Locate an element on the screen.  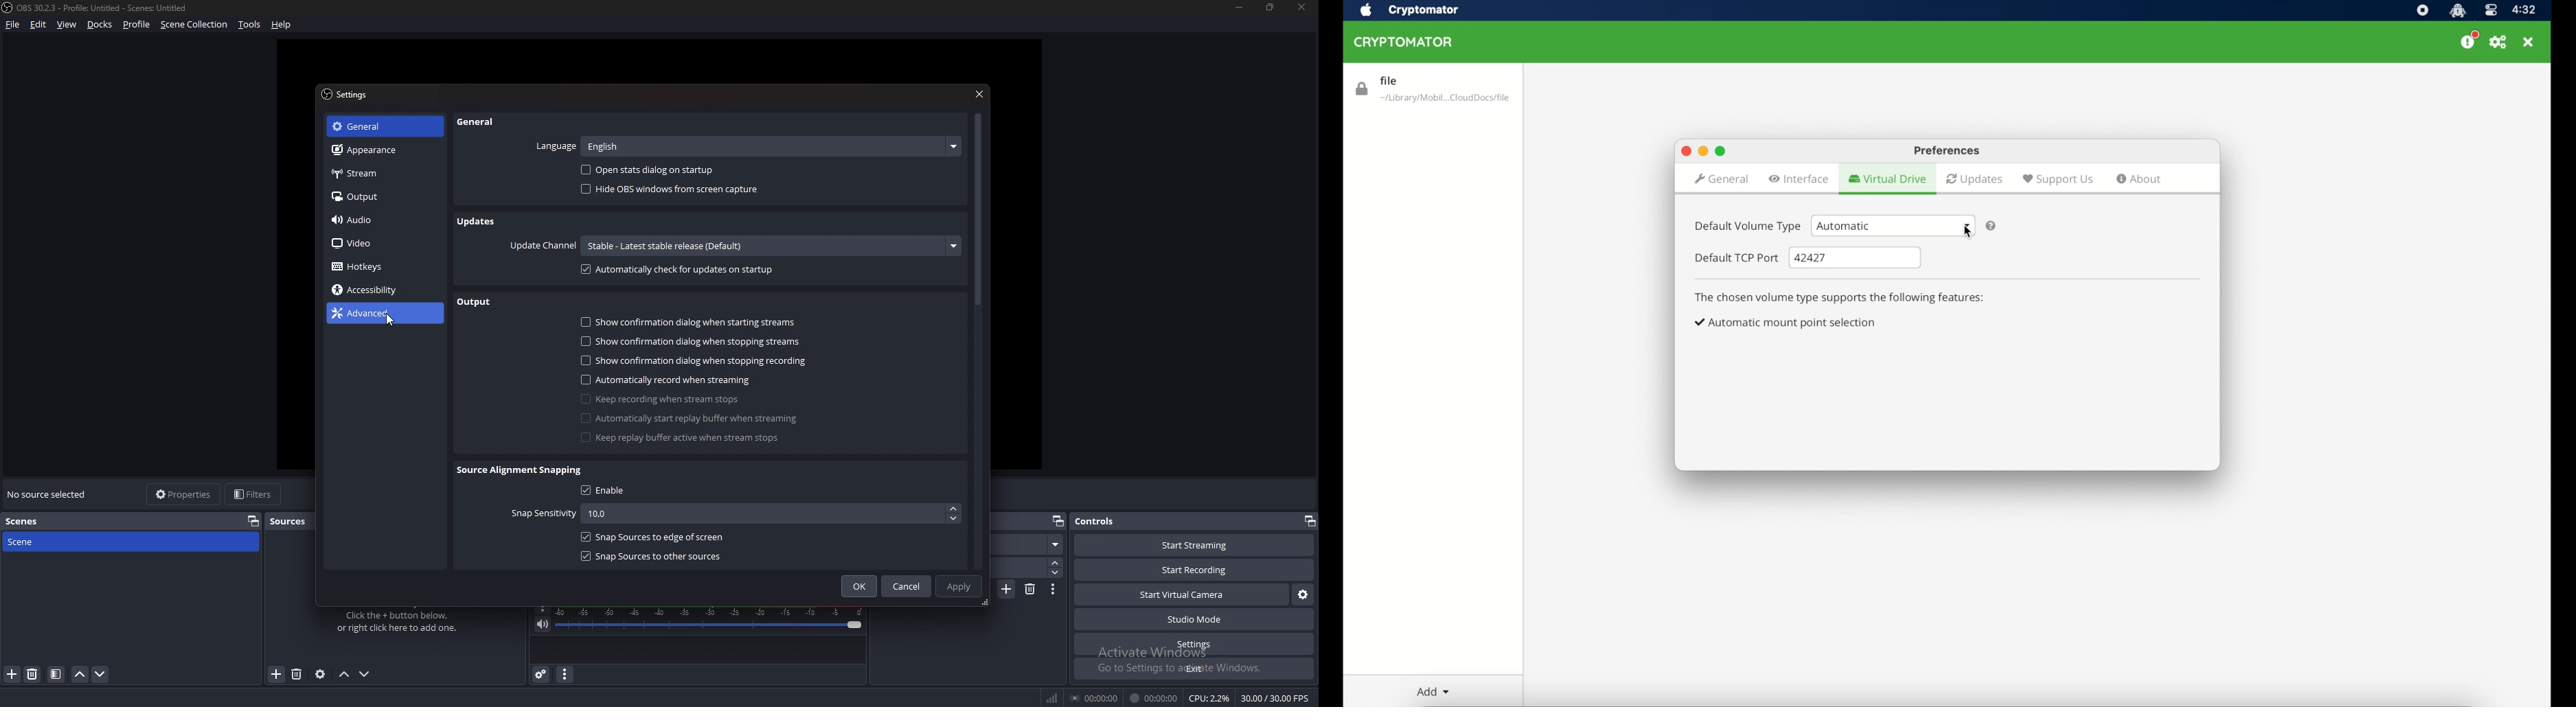
automatic dropdown is located at coordinates (1891, 225).